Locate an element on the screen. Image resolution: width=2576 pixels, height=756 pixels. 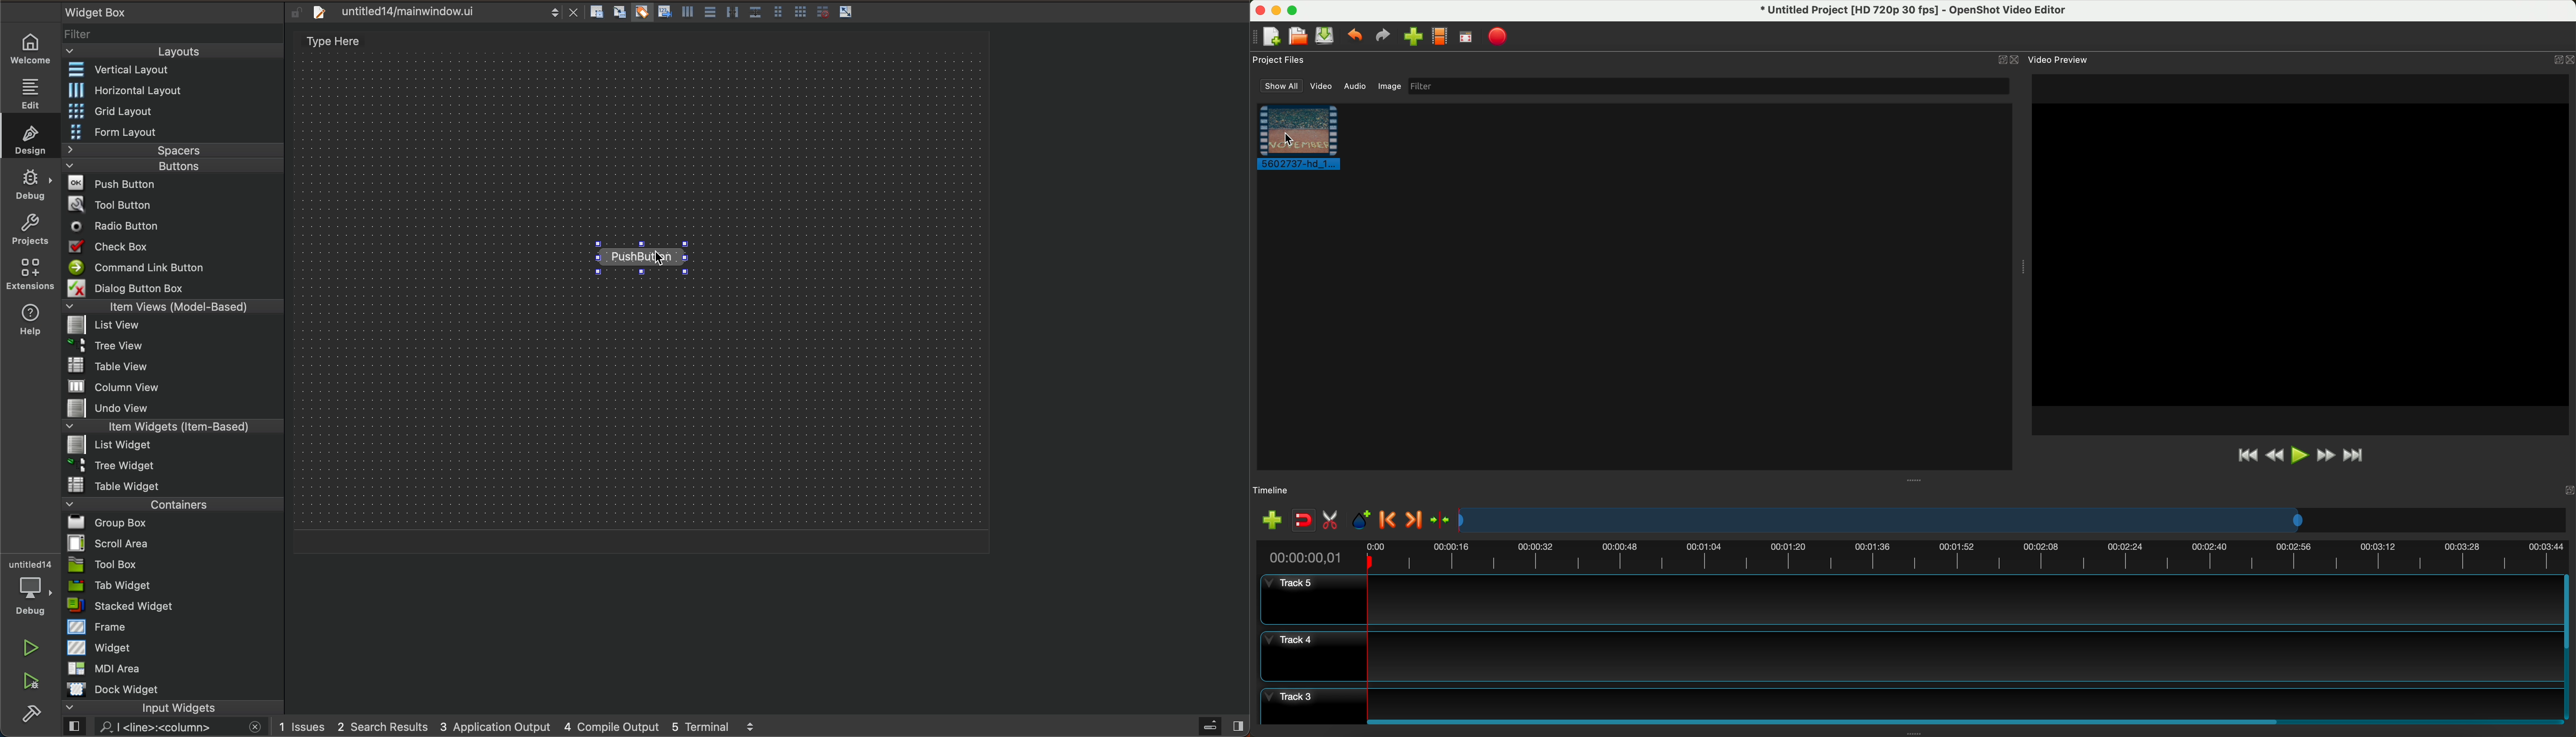
DESIGN is located at coordinates (28, 136).